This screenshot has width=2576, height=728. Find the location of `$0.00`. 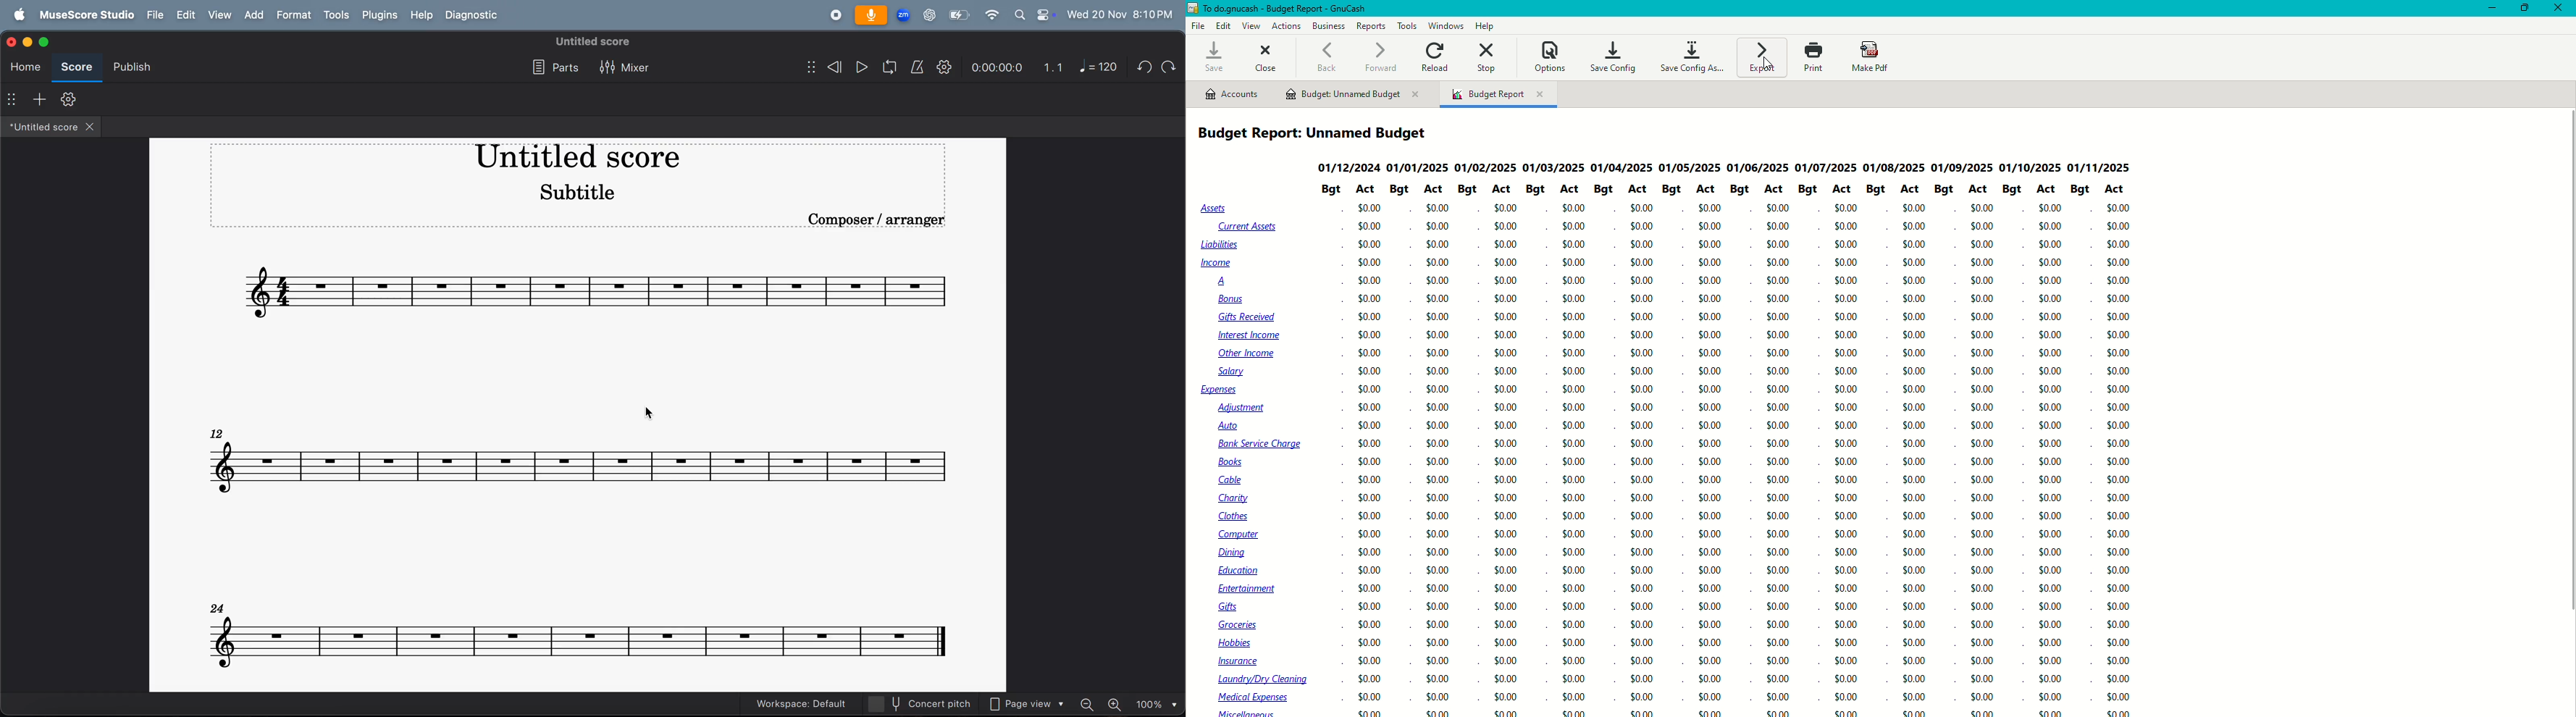

$0.00 is located at coordinates (1507, 642).